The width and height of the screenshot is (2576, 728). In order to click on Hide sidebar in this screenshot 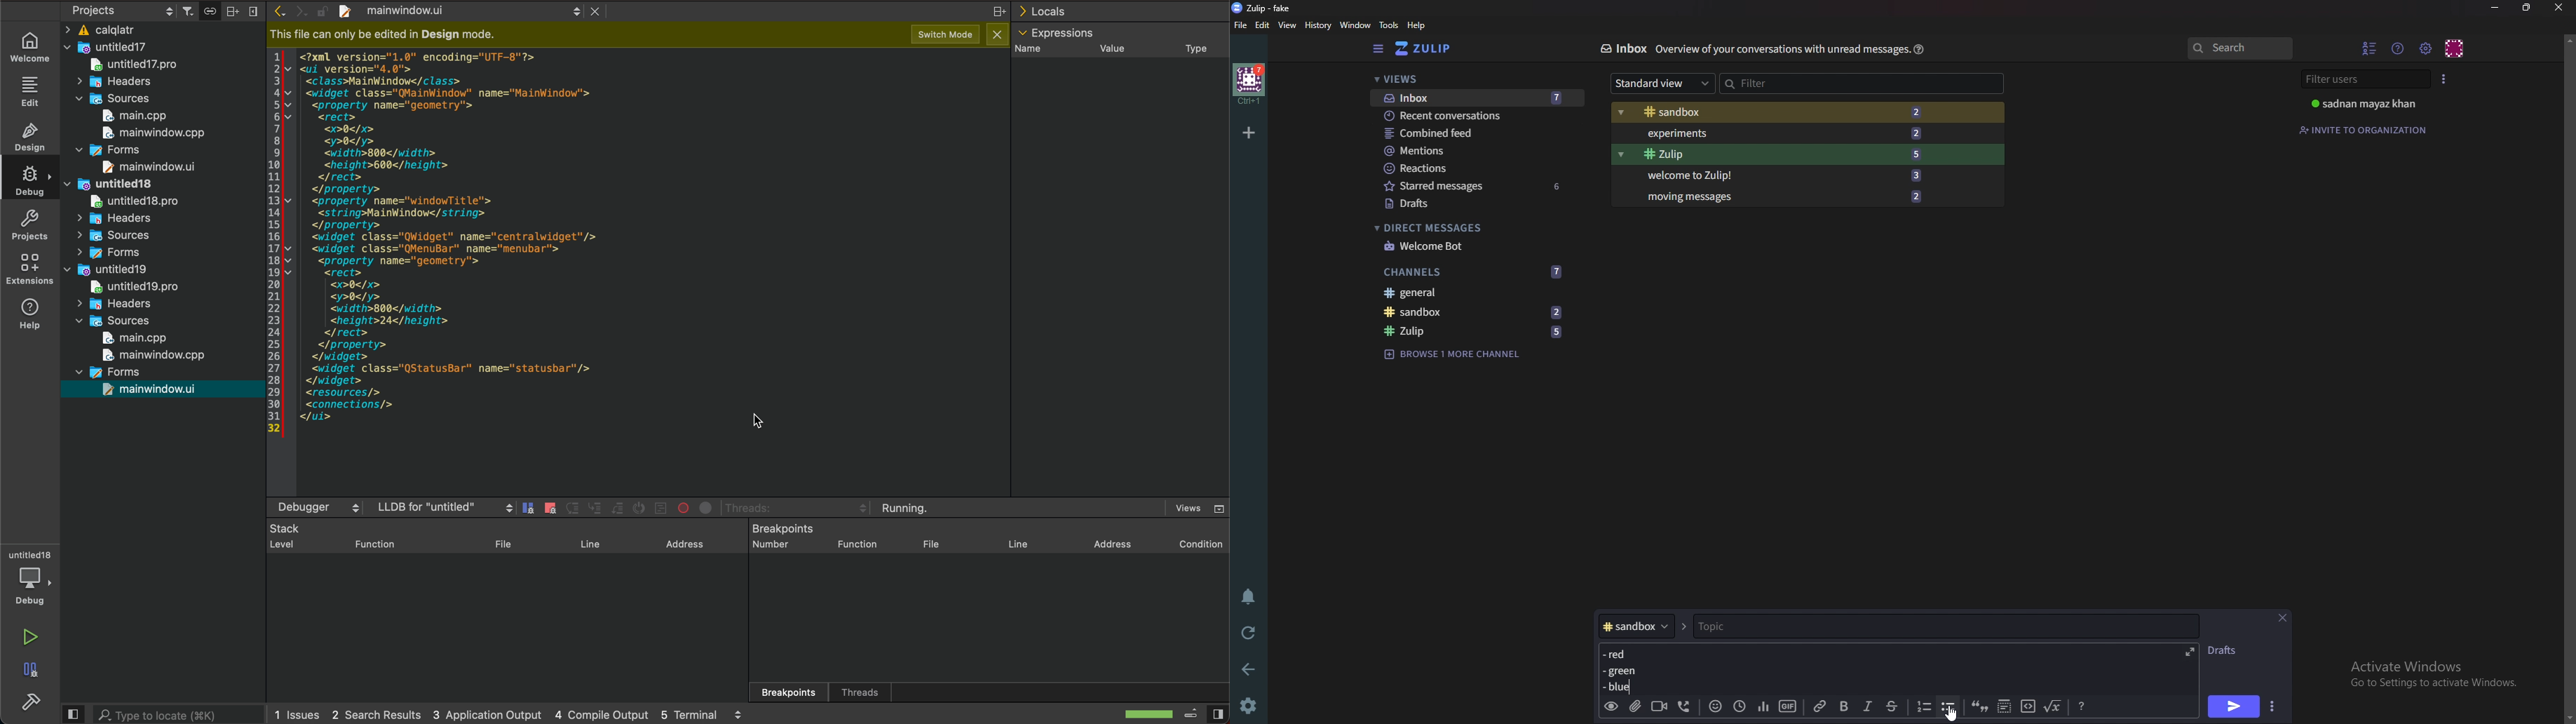, I will do `click(1380, 48)`.